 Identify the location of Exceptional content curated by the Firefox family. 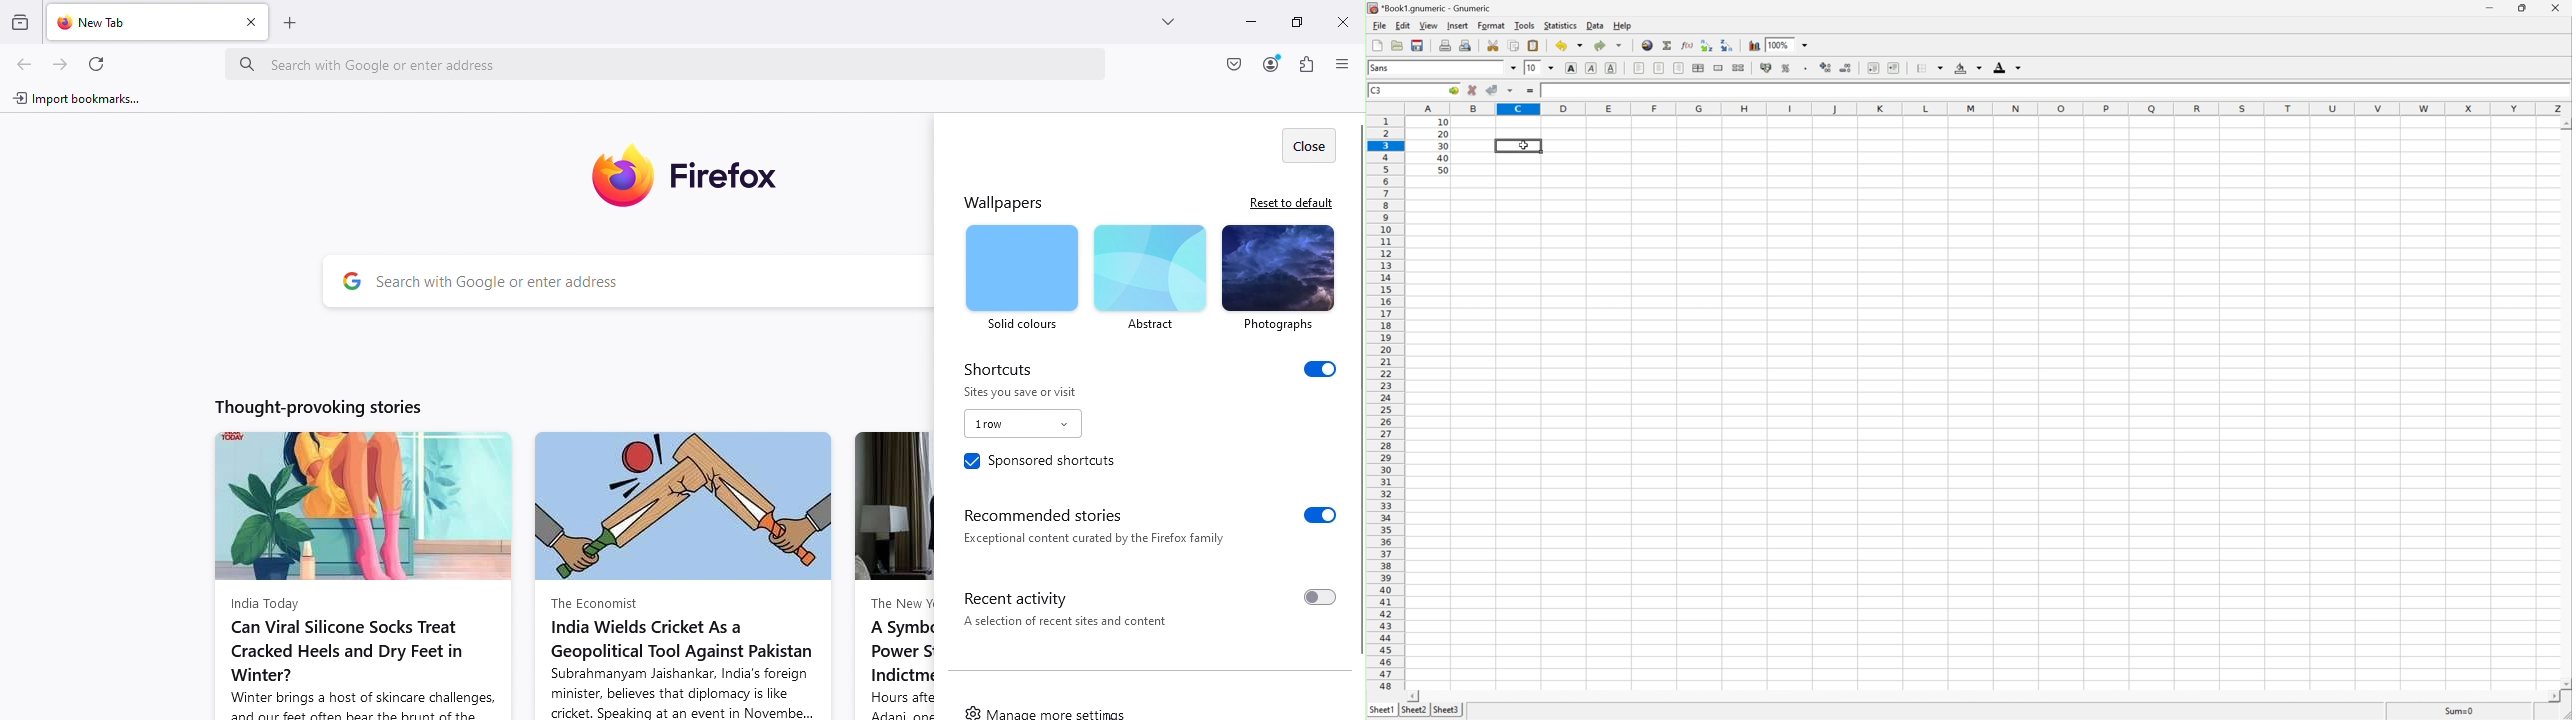
(1098, 540).